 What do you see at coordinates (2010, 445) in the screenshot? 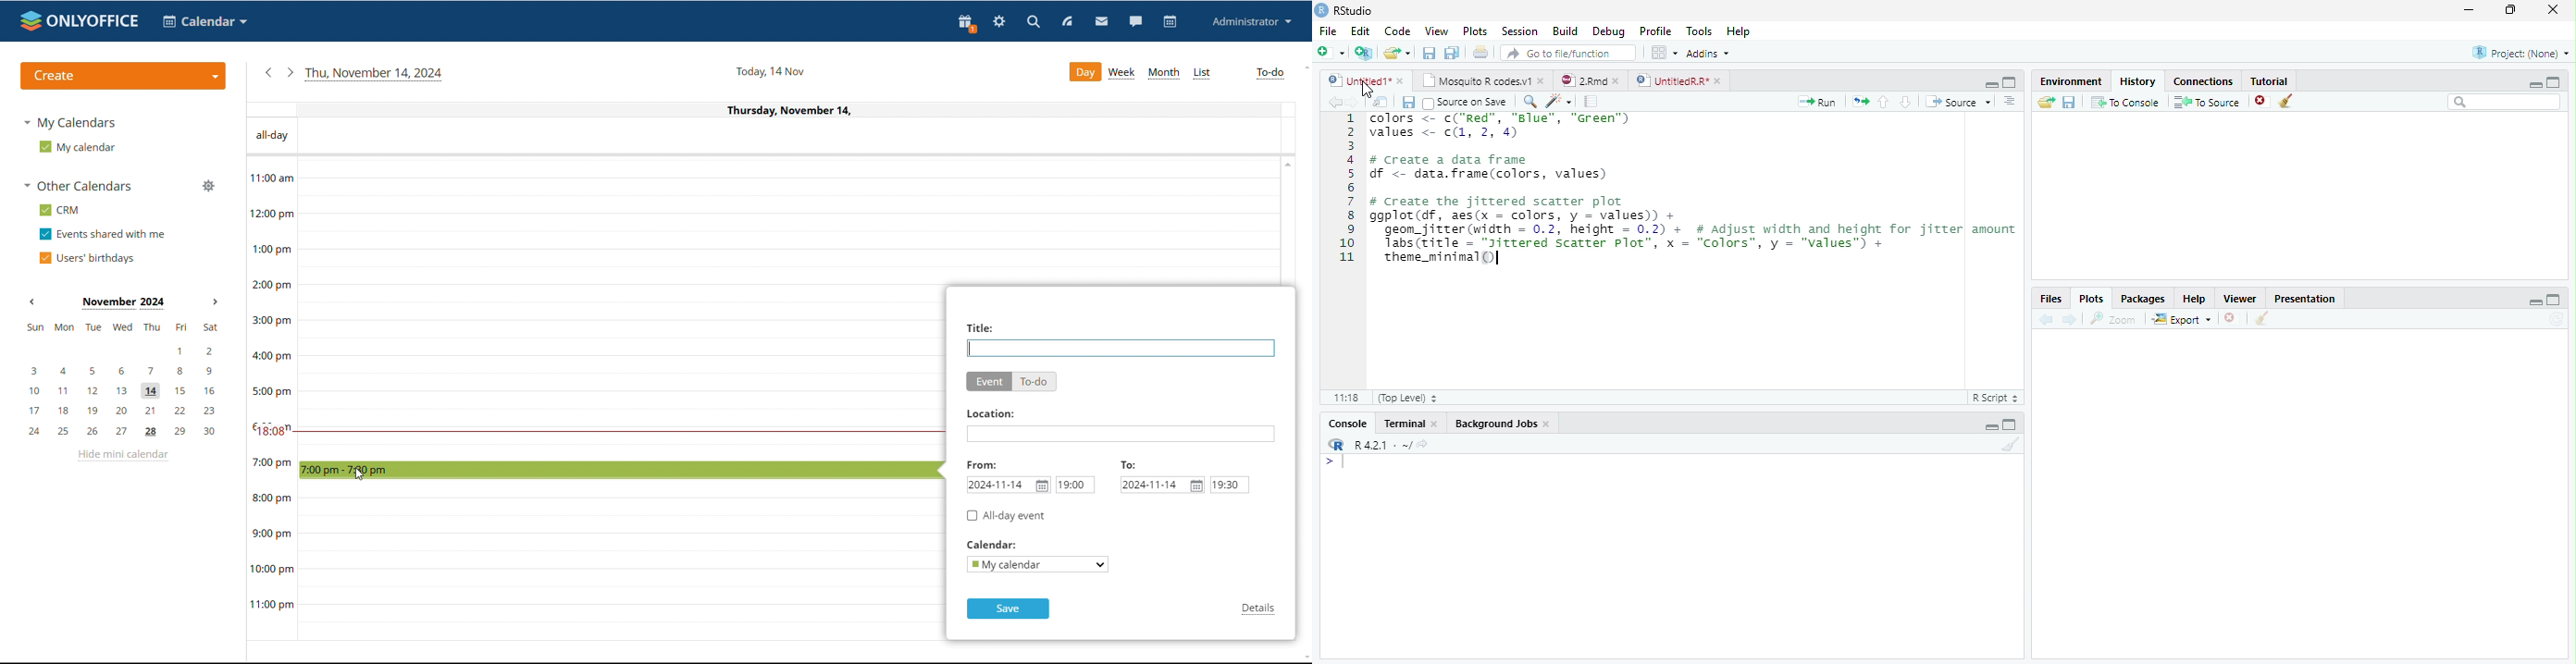
I see `Clear console` at bounding box center [2010, 445].